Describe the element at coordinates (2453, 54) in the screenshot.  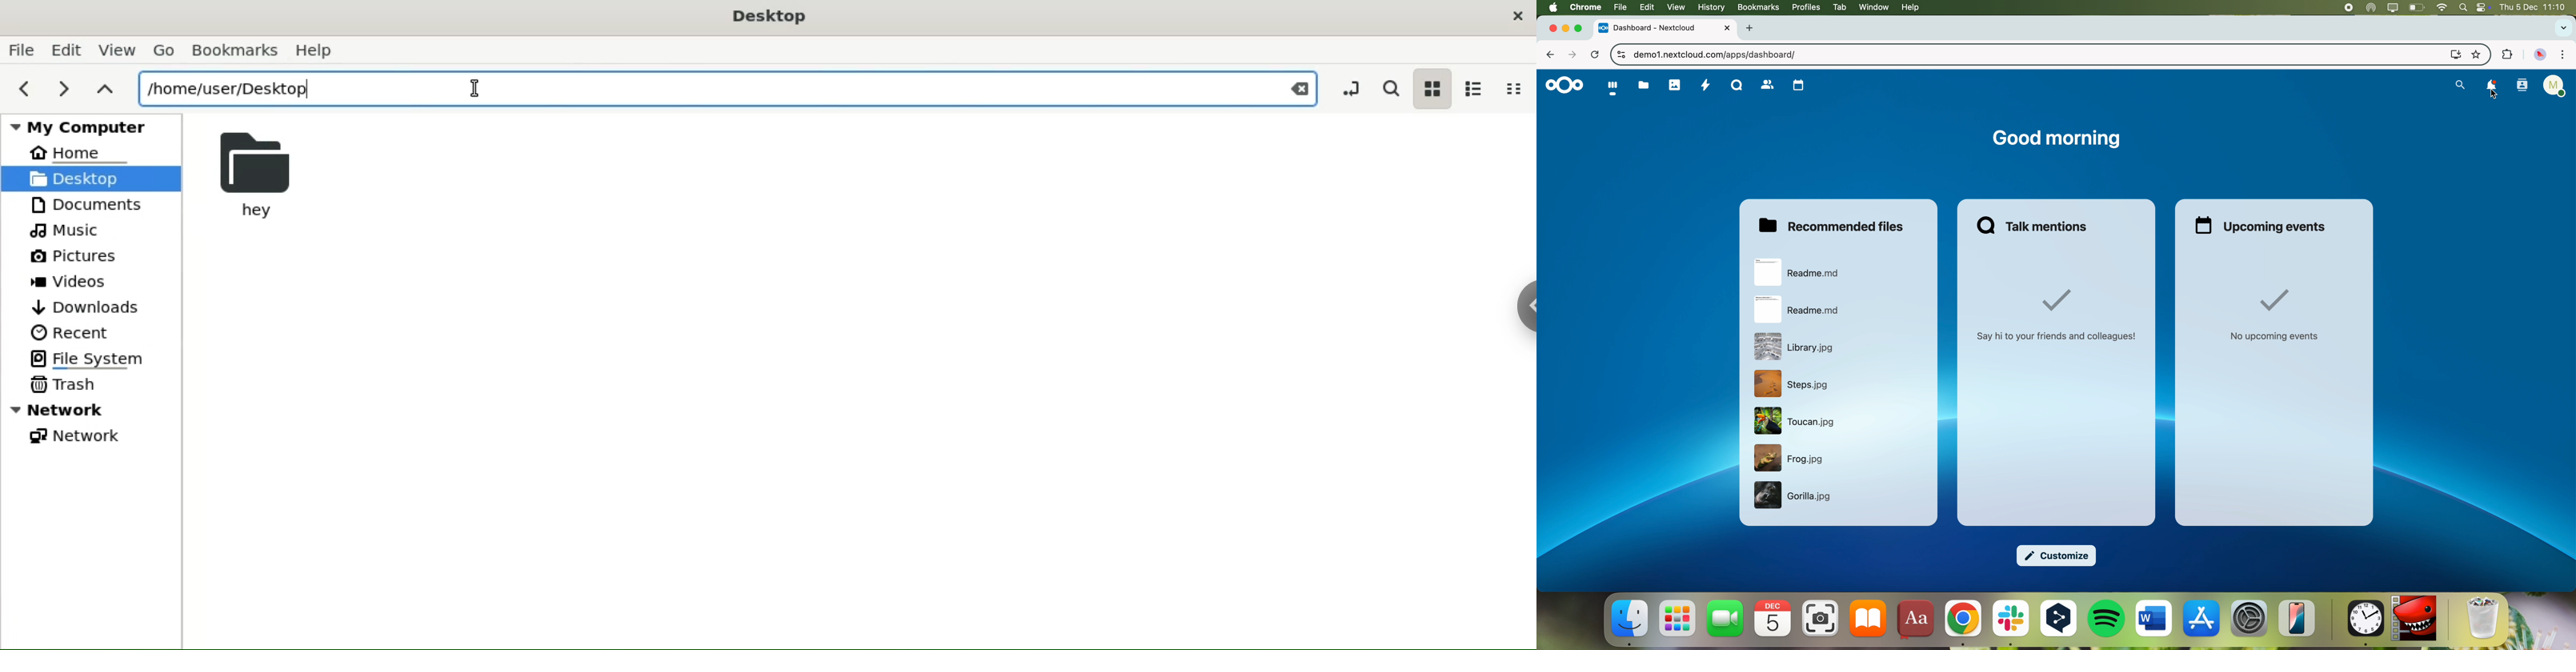
I see `screen` at that location.